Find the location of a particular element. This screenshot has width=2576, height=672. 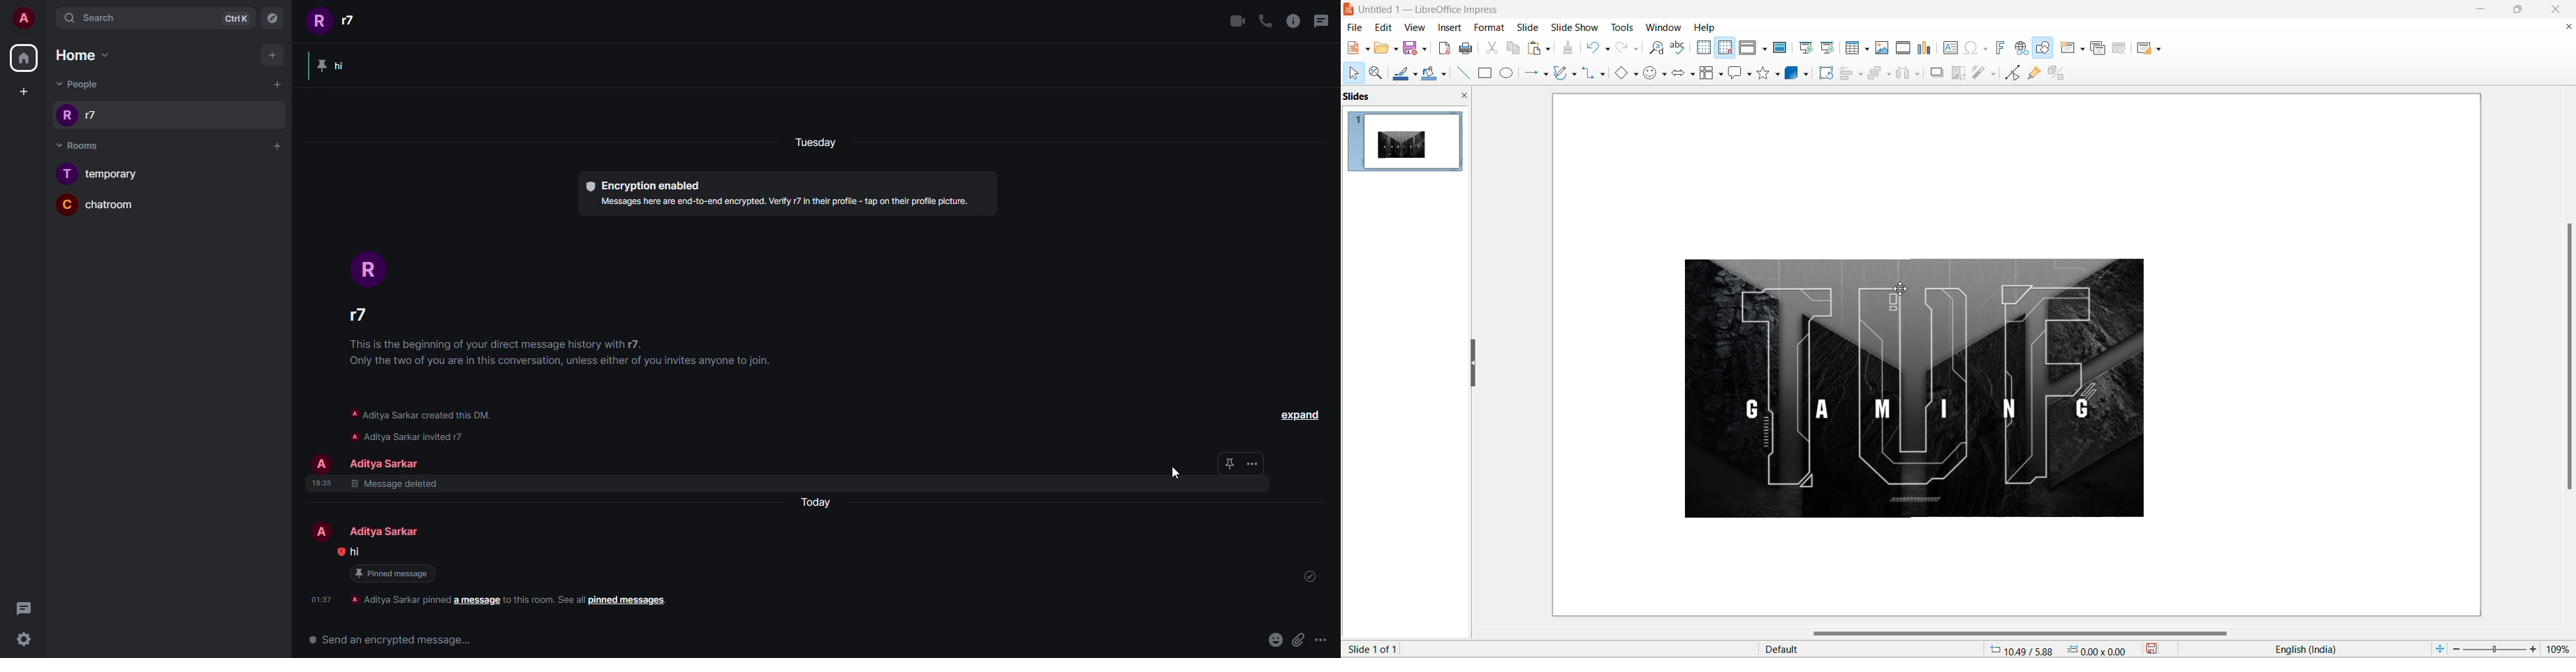

info is located at coordinates (1295, 21).